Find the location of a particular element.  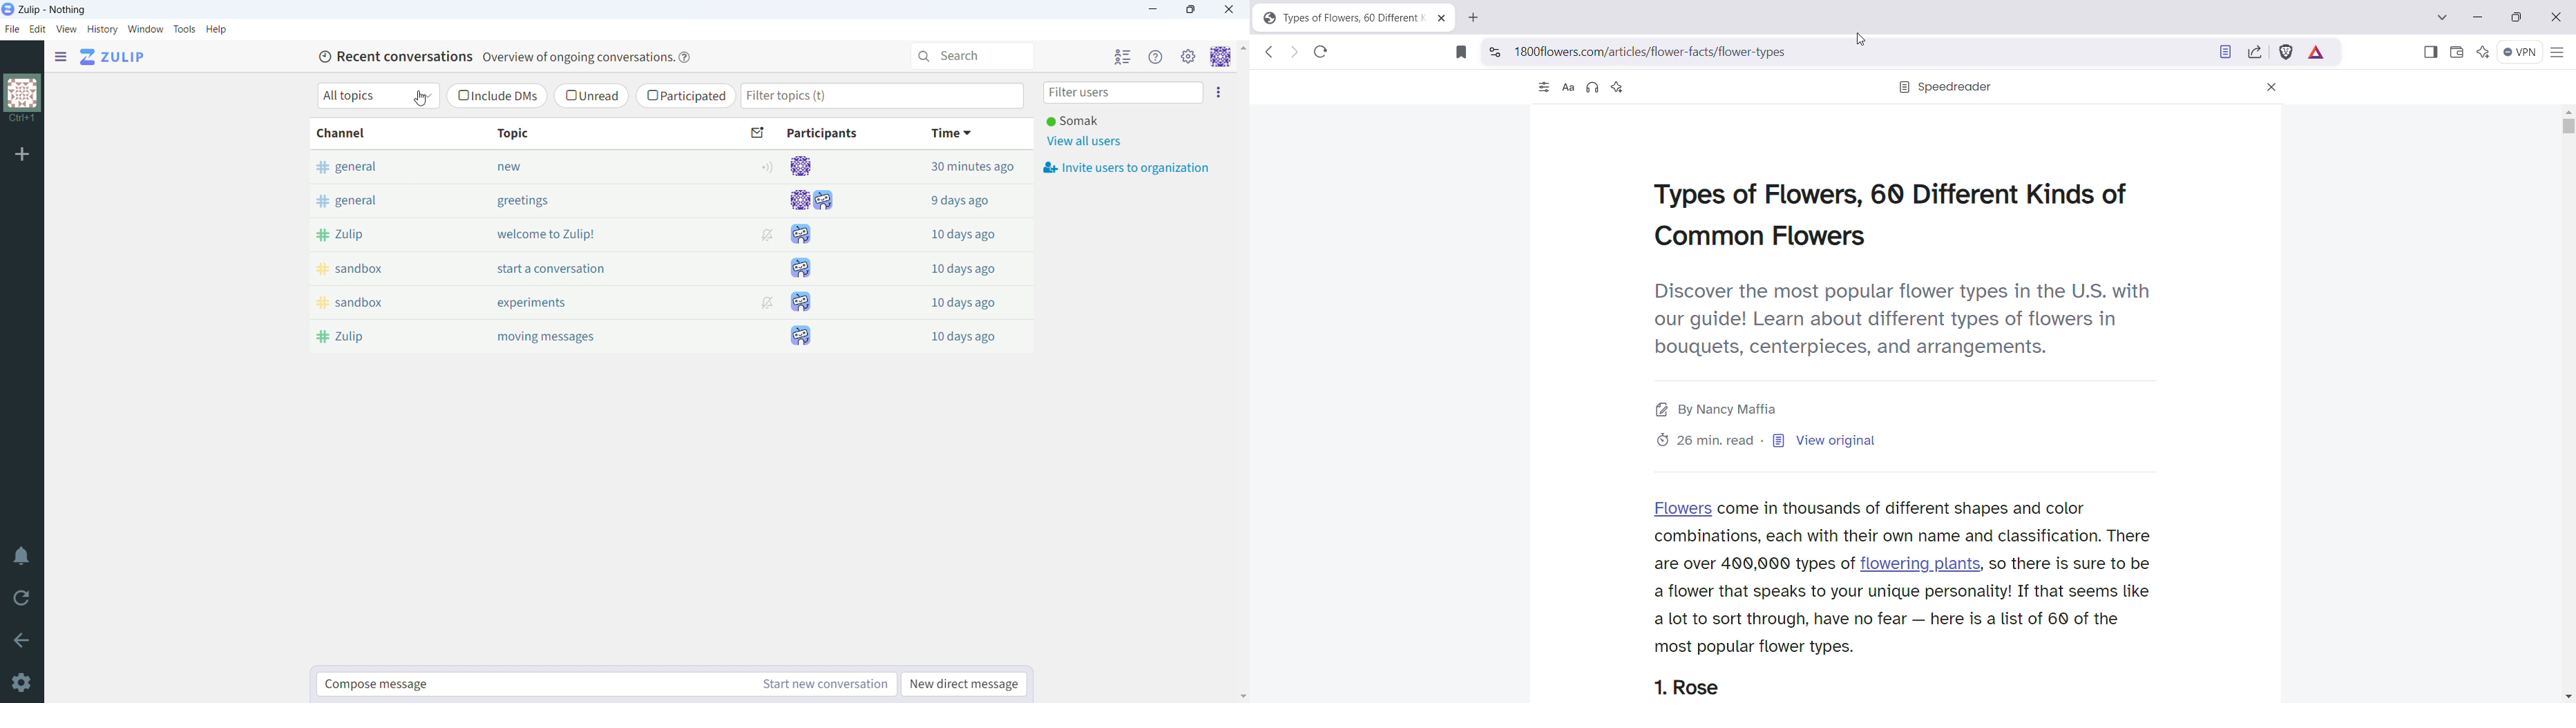

channel is located at coordinates (380, 133).